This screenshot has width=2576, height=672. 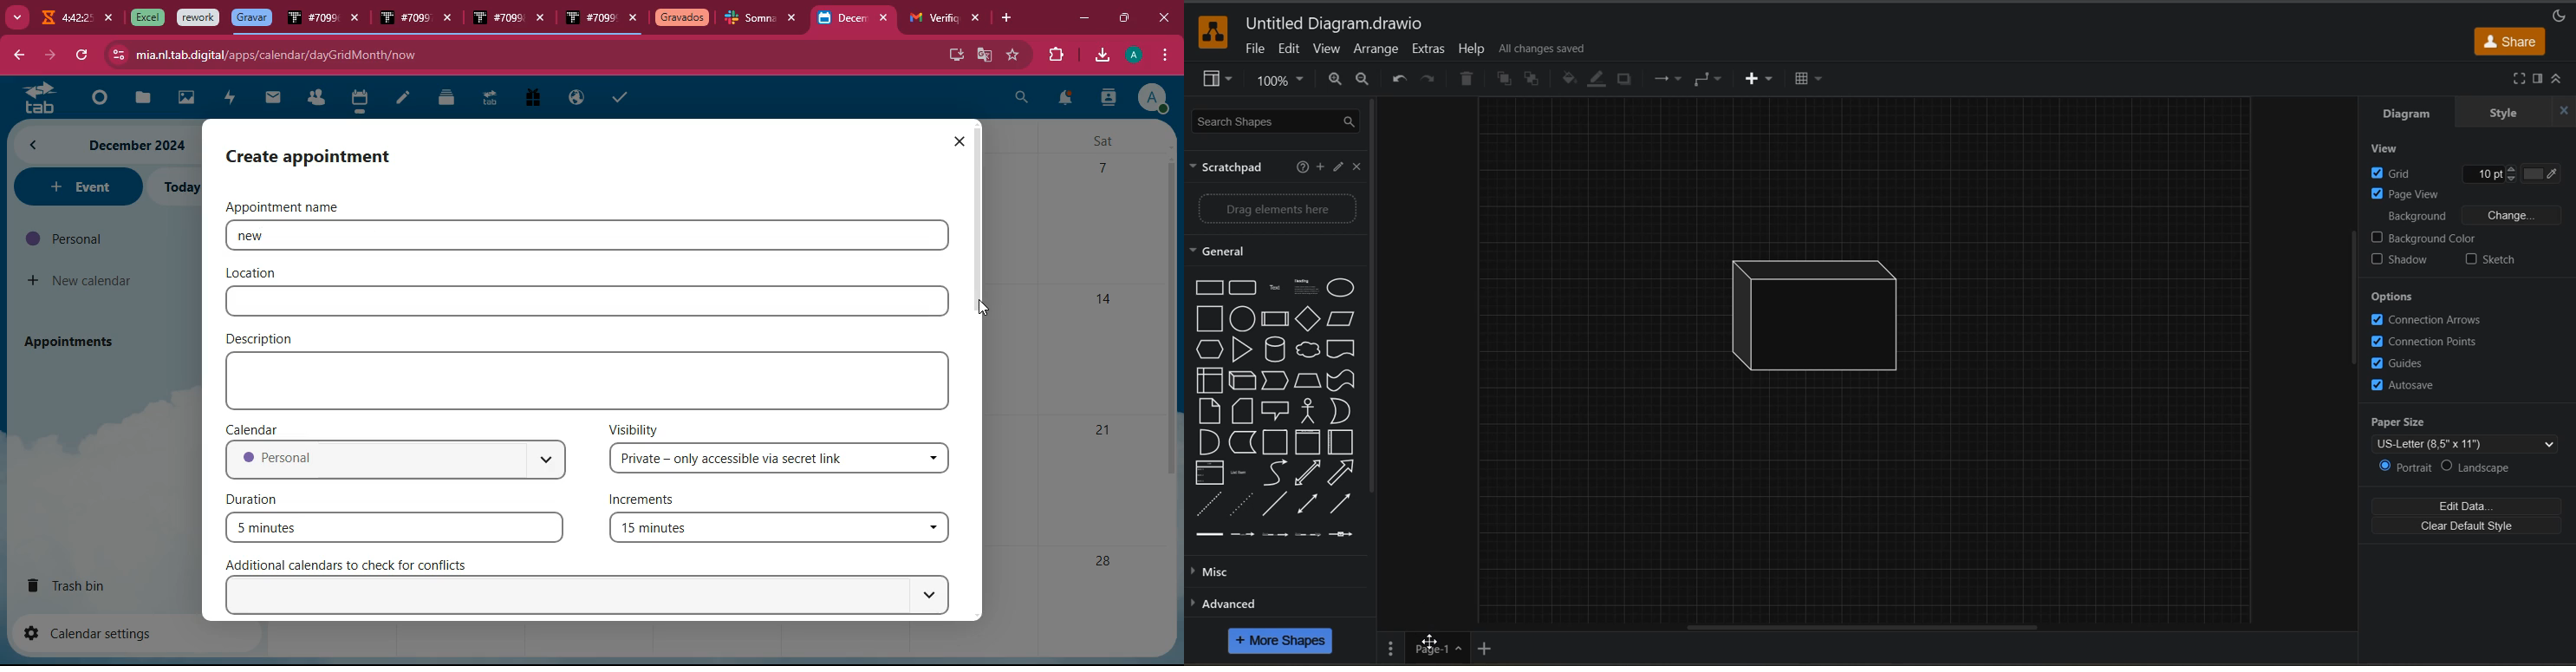 What do you see at coordinates (2428, 340) in the screenshot?
I see `connection points` at bounding box center [2428, 340].